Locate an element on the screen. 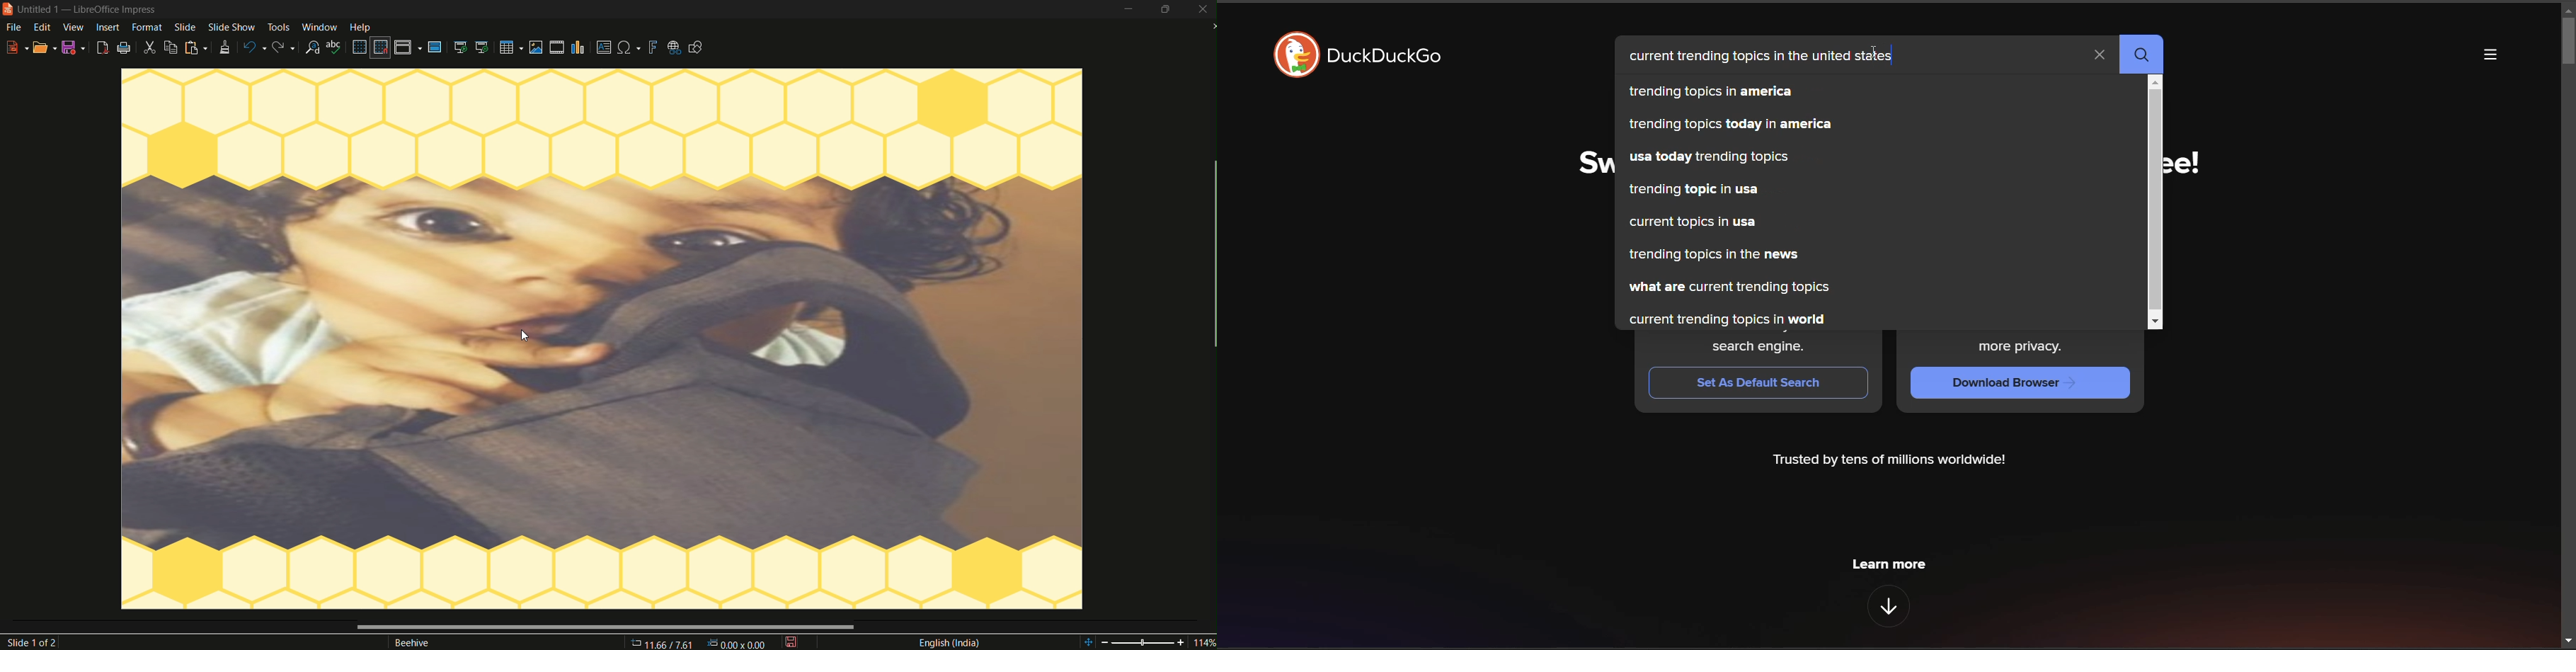 The width and height of the screenshot is (2576, 672). insert is located at coordinates (107, 27).